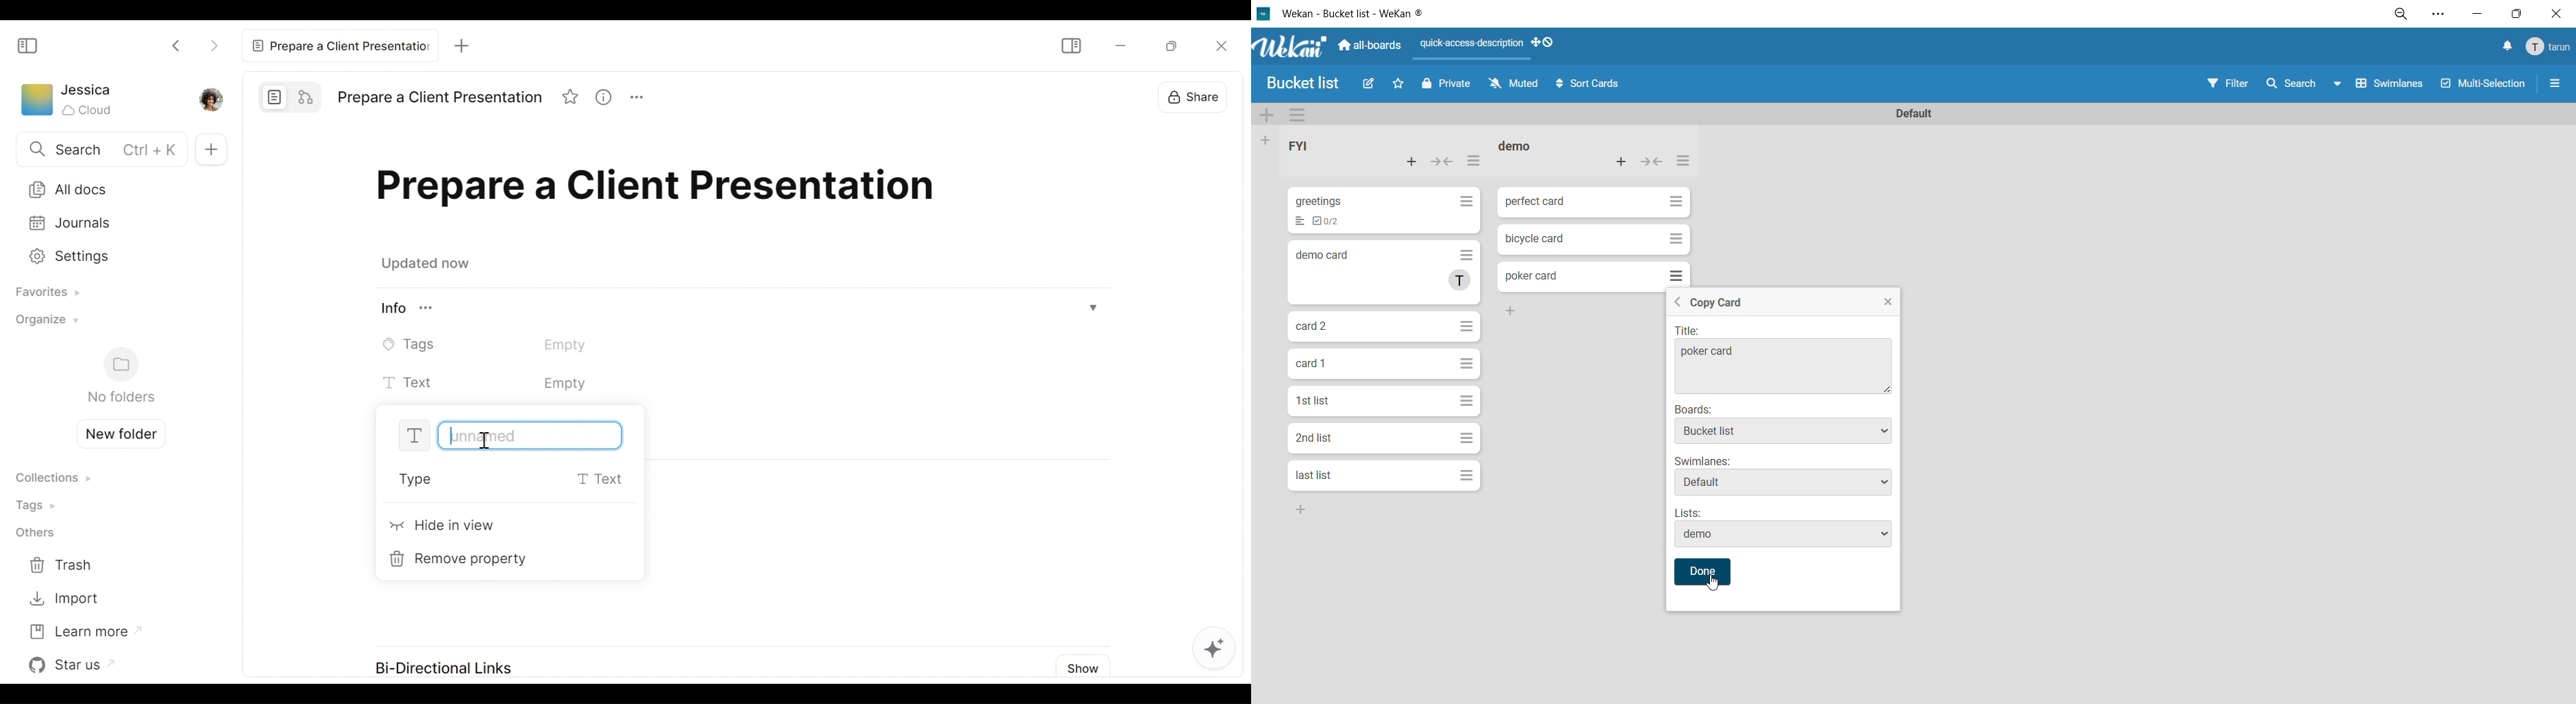 The width and height of the screenshot is (2576, 728). I want to click on Username, so click(87, 91).